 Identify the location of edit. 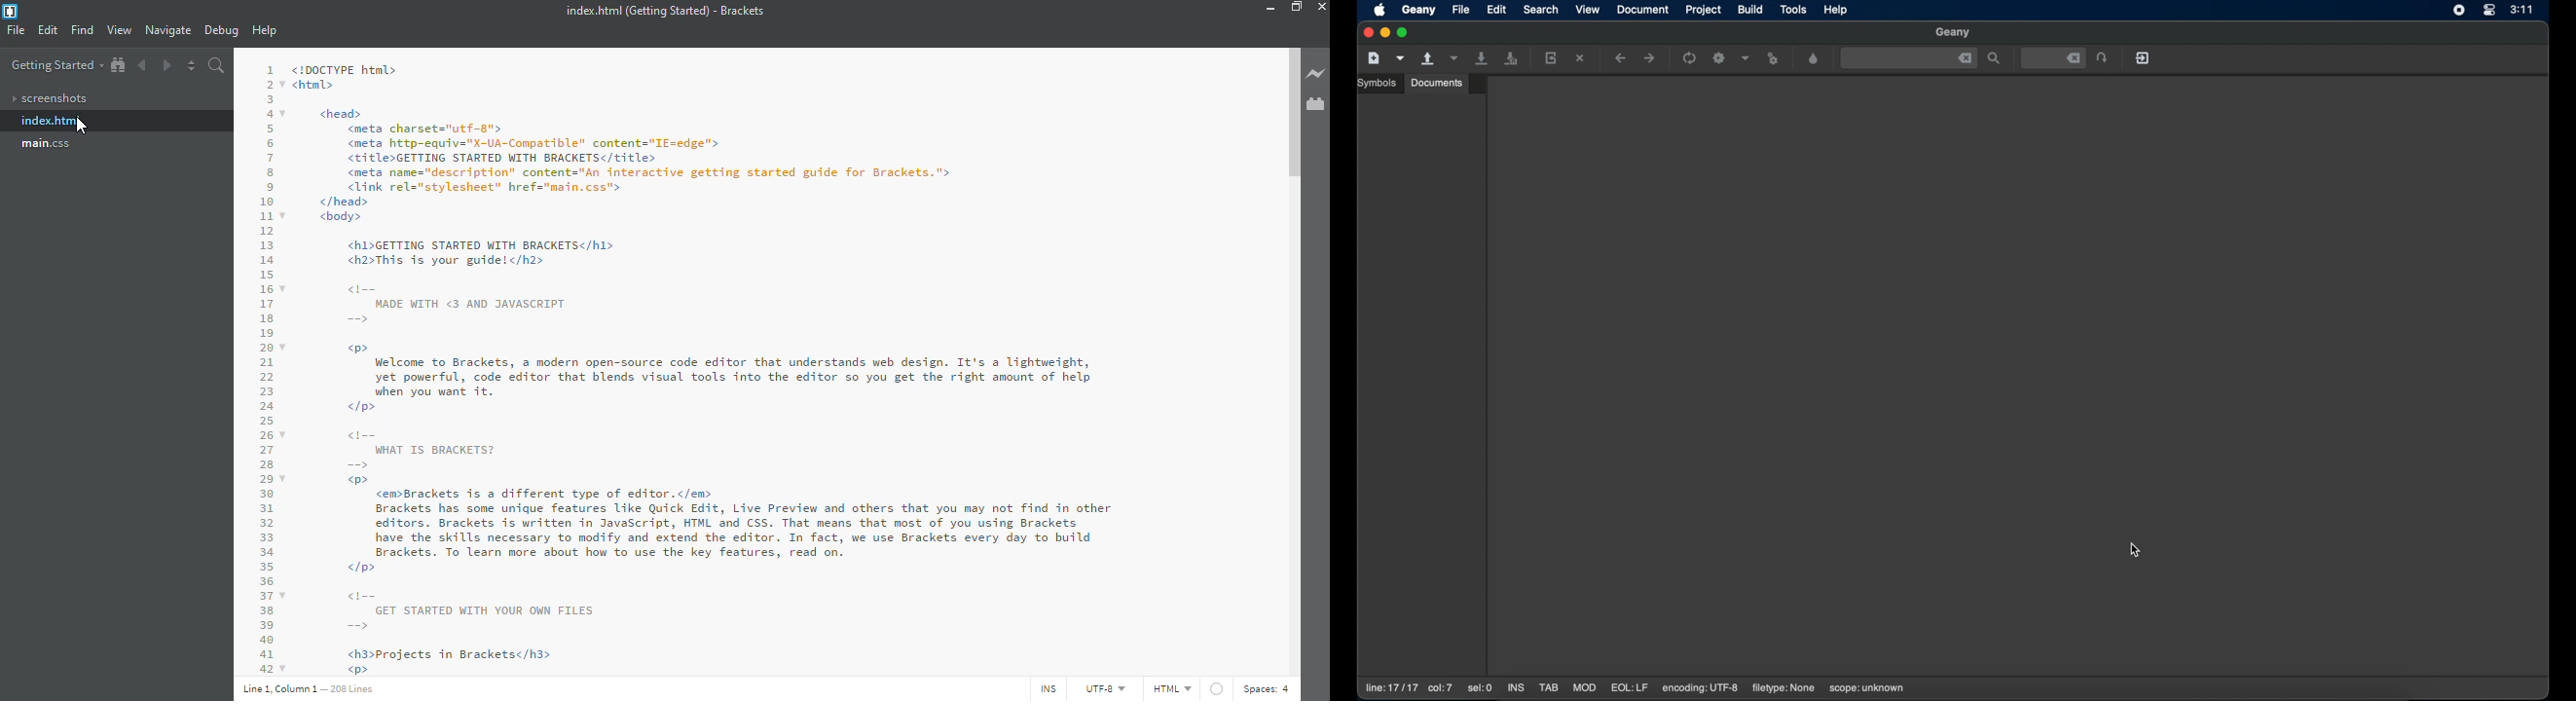
(48, 31).